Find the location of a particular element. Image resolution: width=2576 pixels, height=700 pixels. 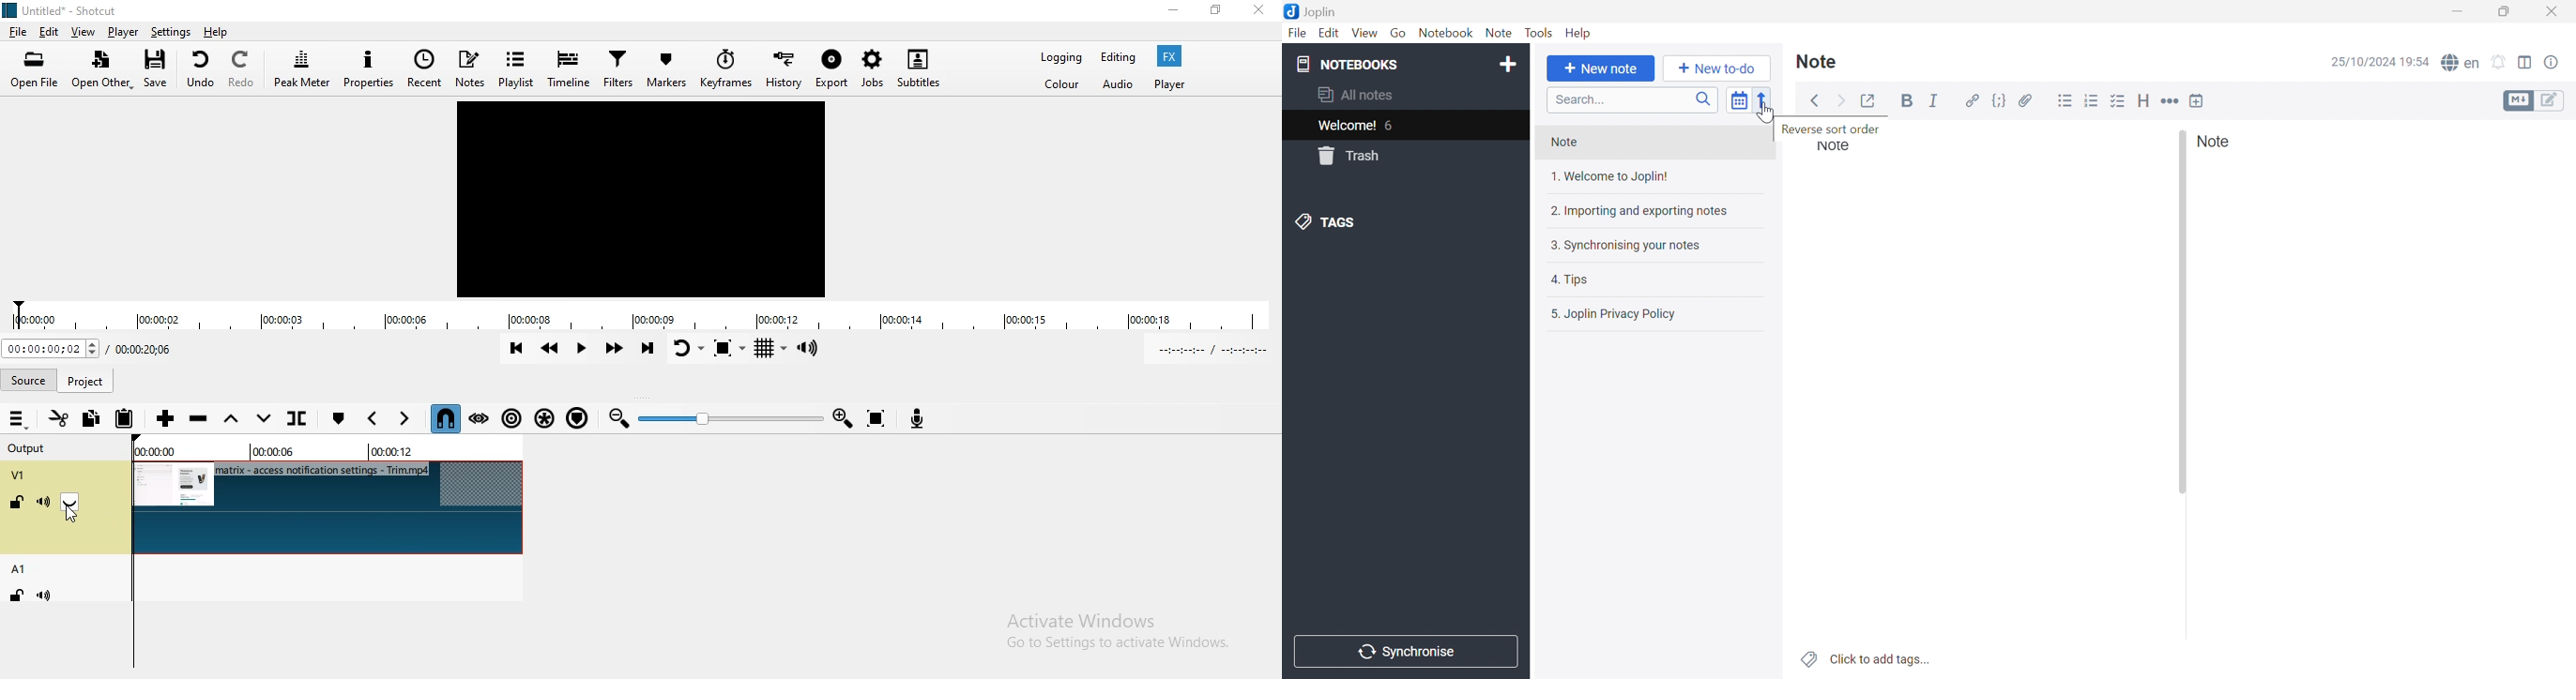

Back is located at coordinates (1816, 101).